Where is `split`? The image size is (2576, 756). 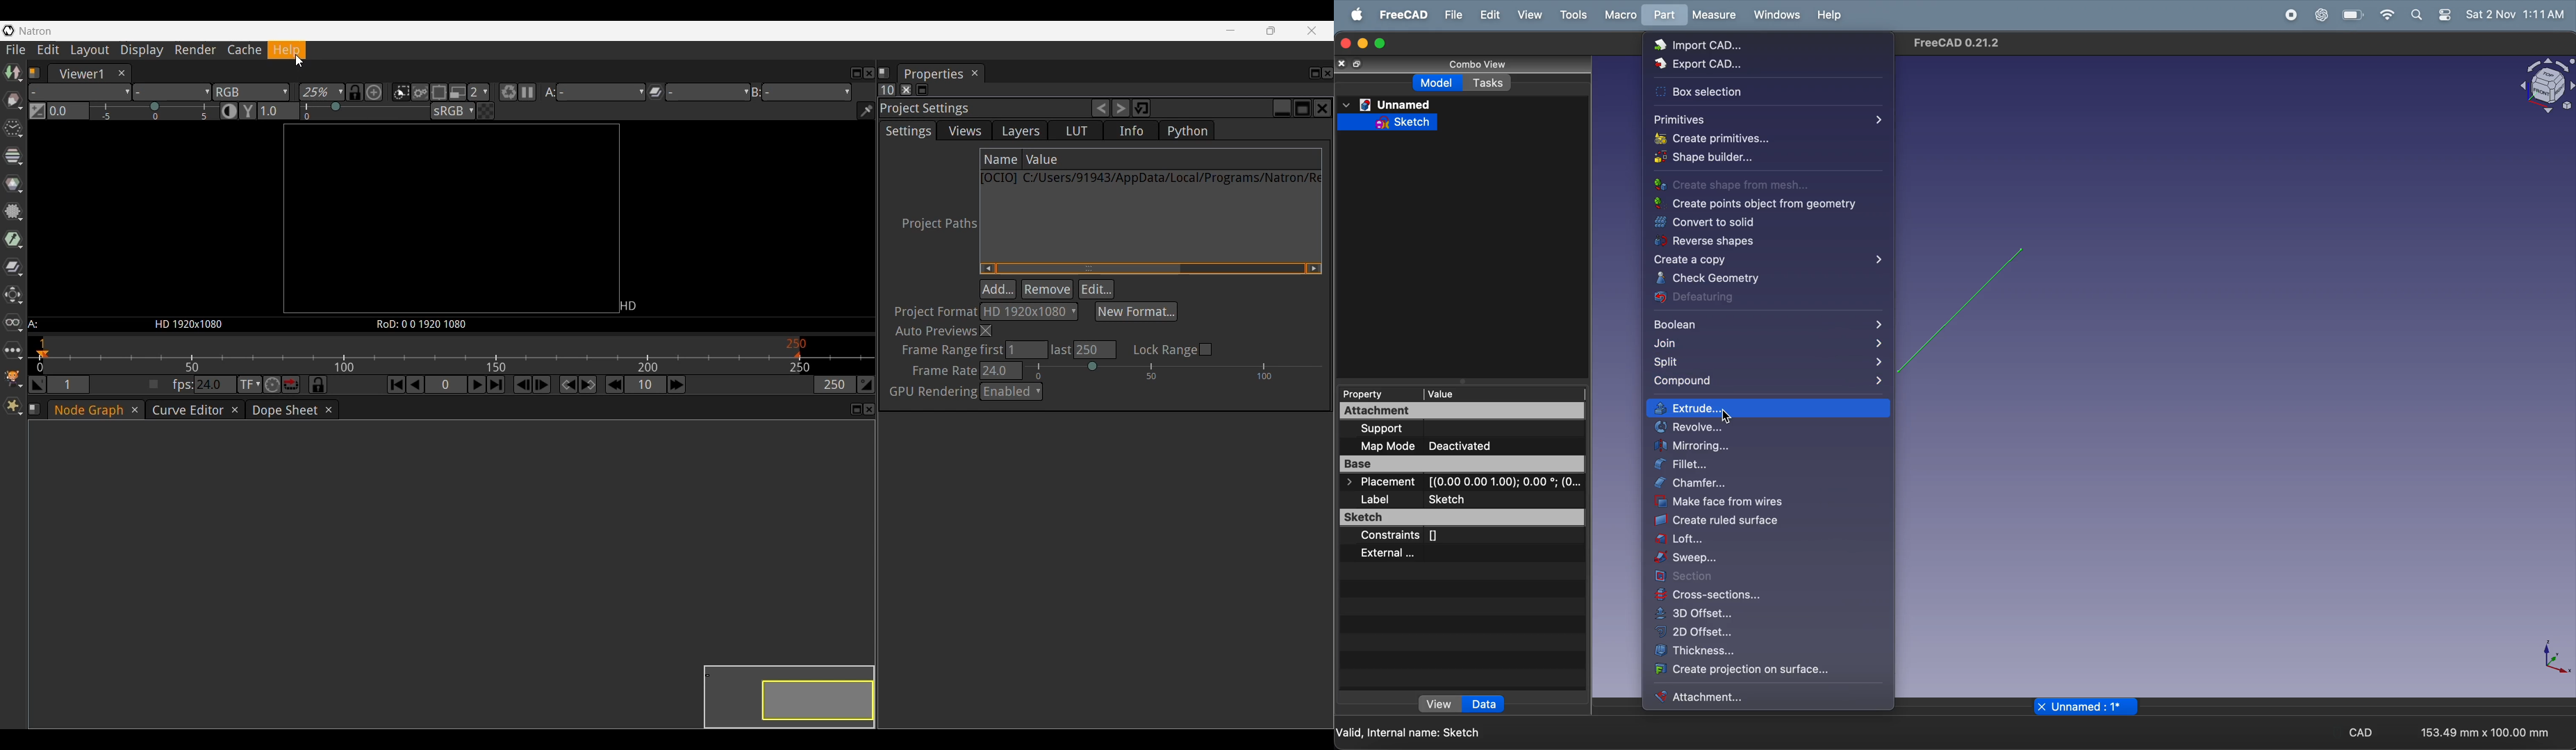
split is located at coordinates (1767, 363).